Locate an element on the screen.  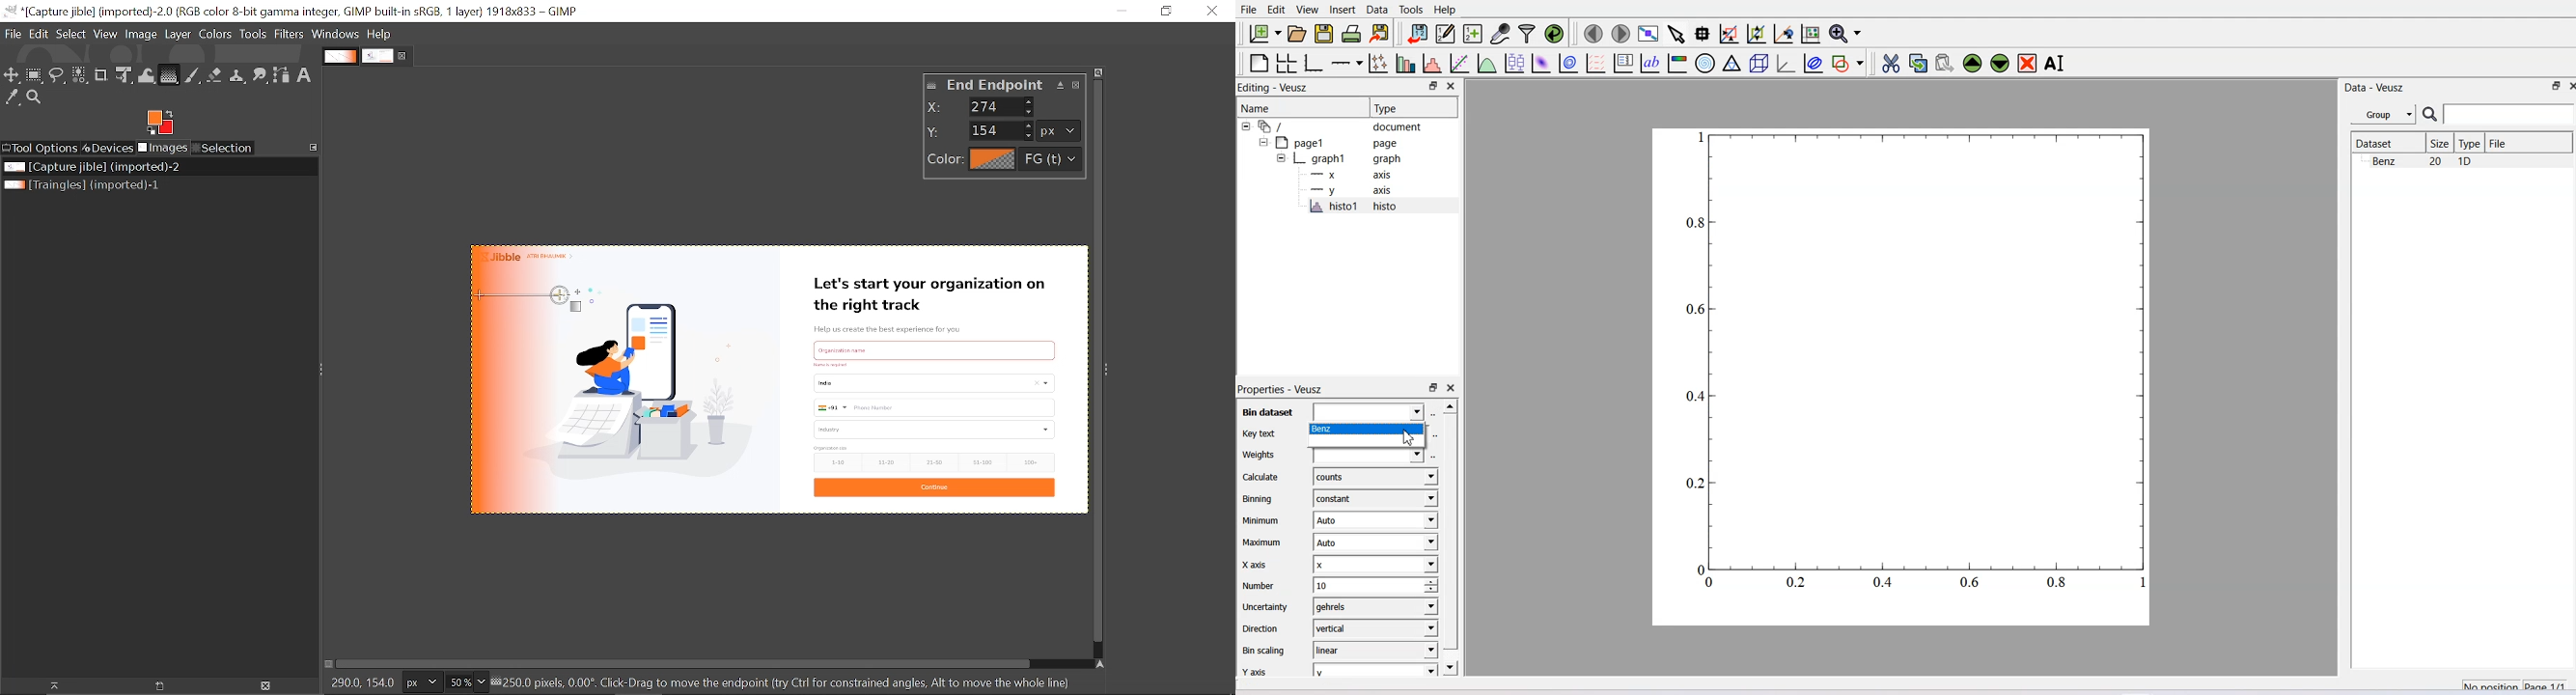
Ternary Graph is located at coordinates (1732, 64).